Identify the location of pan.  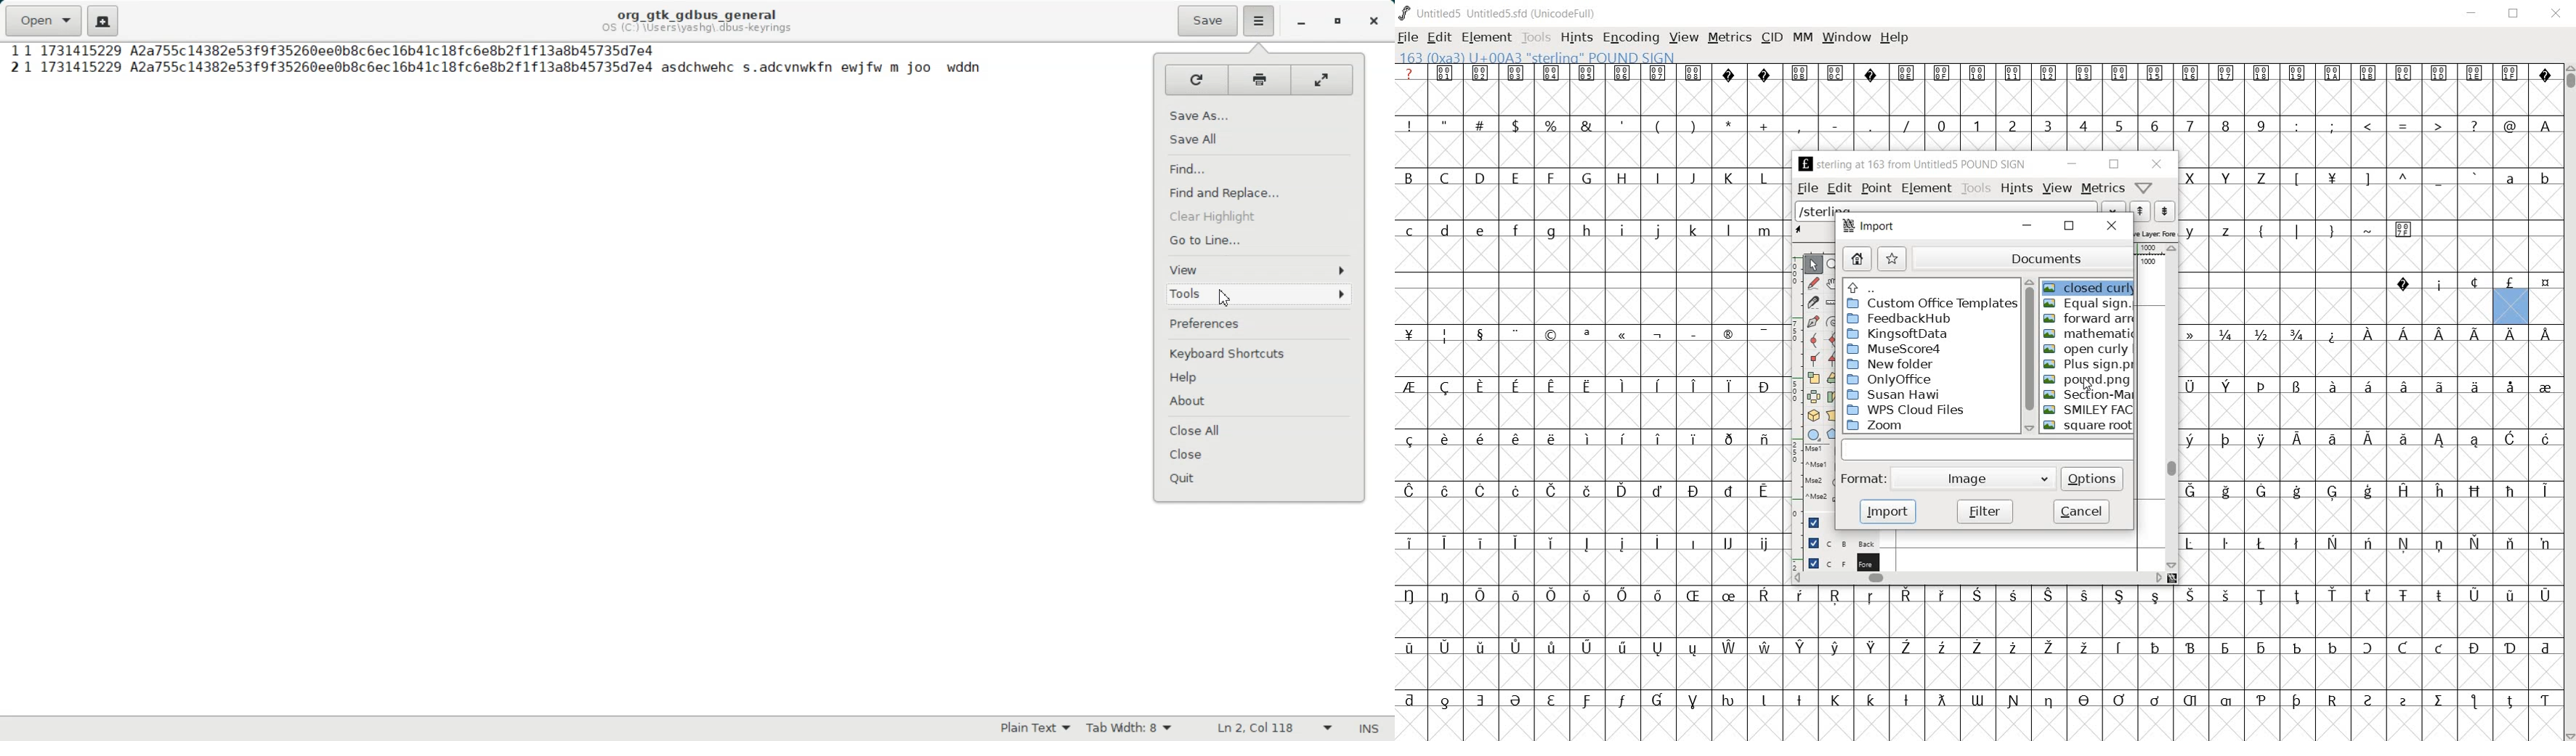
(1835, 287).